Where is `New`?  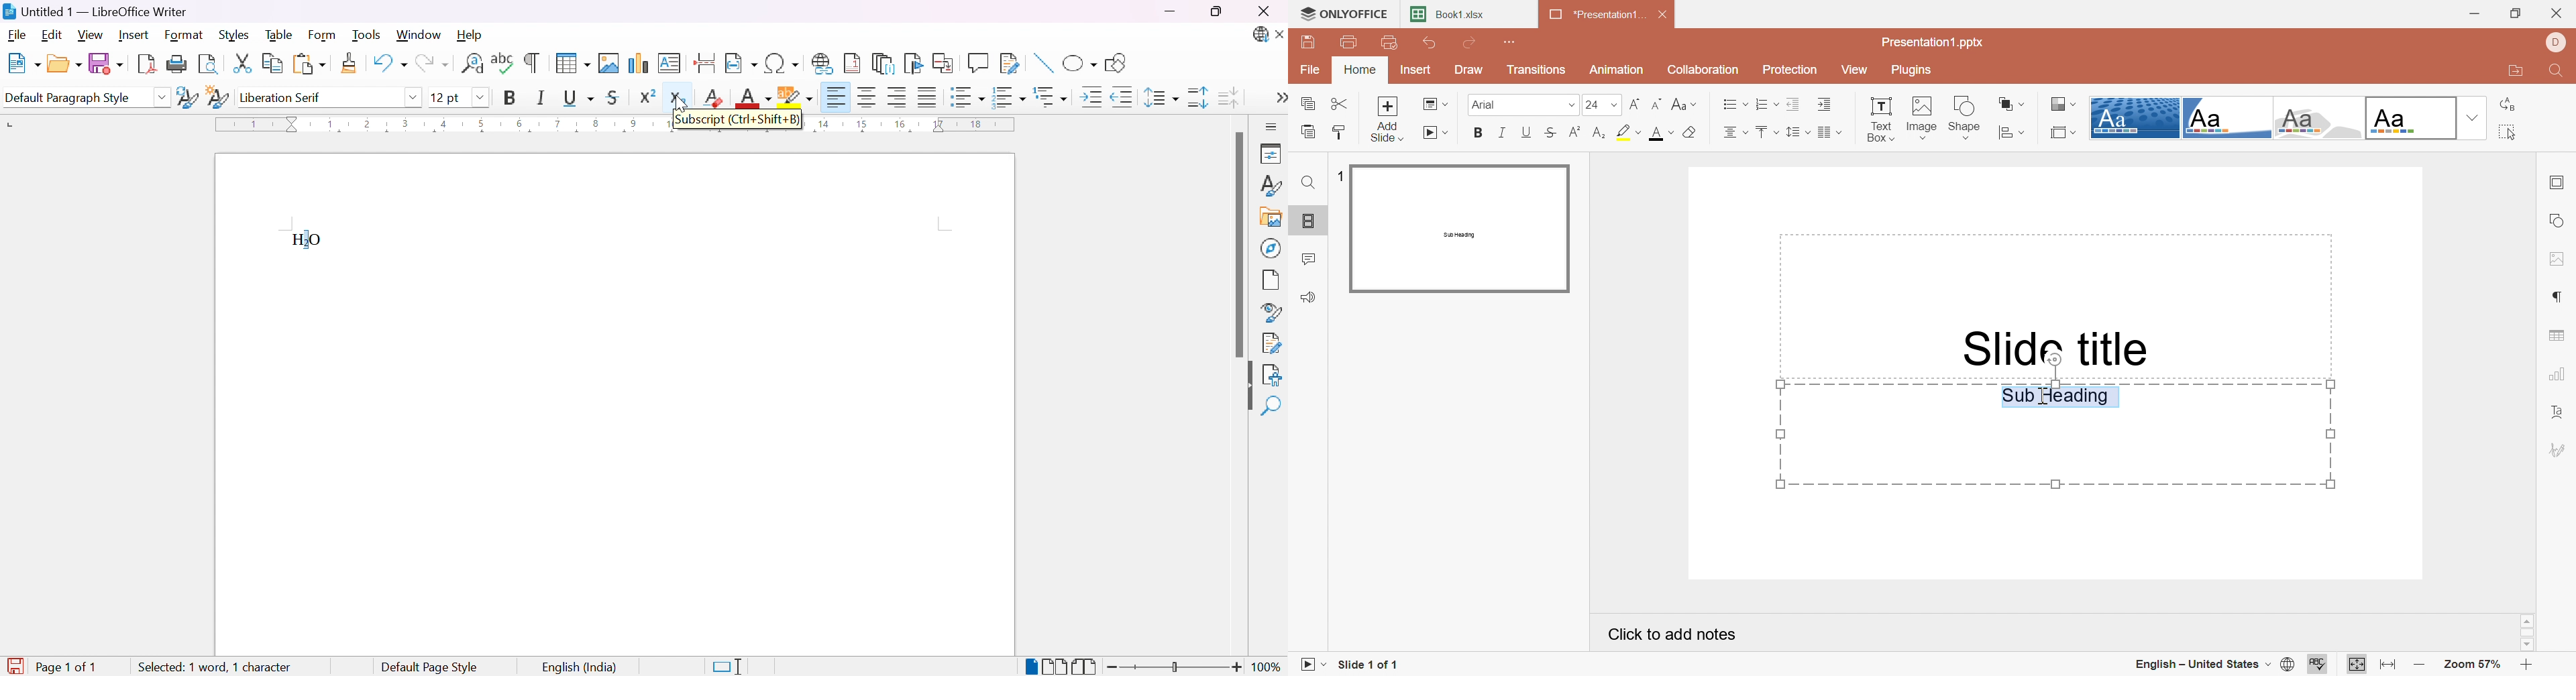
New is located at coordinates (23, 64).